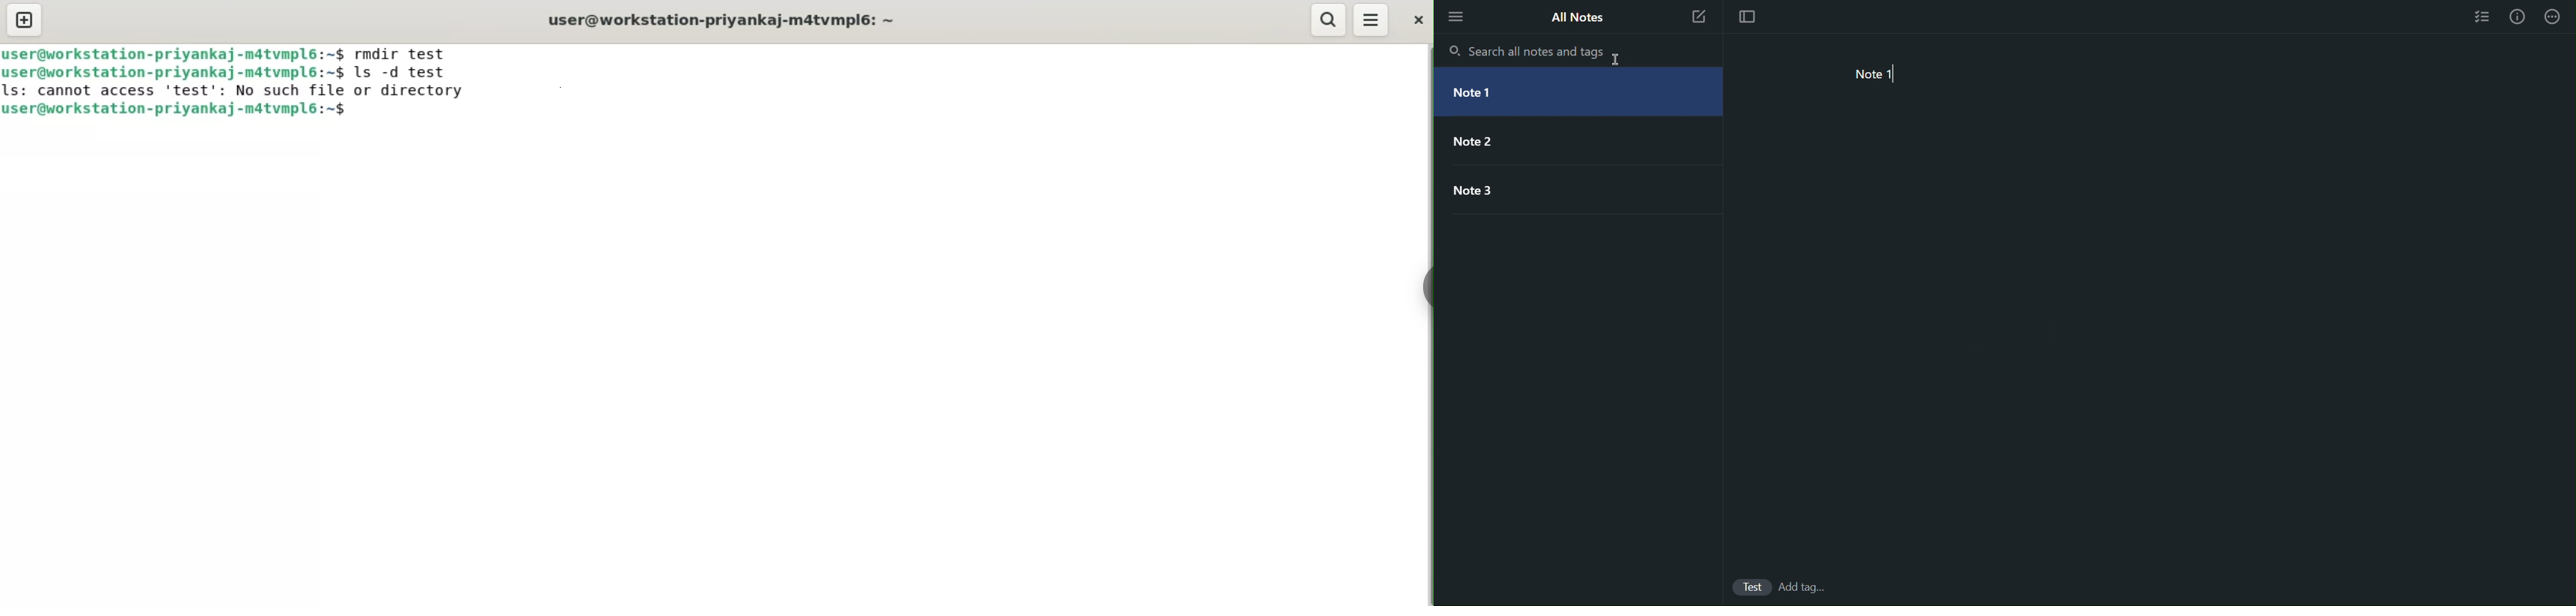 This screenshot has height=616, width=2576. Describe the element at coordinates (1888, 76) in the screenshot. I see `Note 1` at that location.